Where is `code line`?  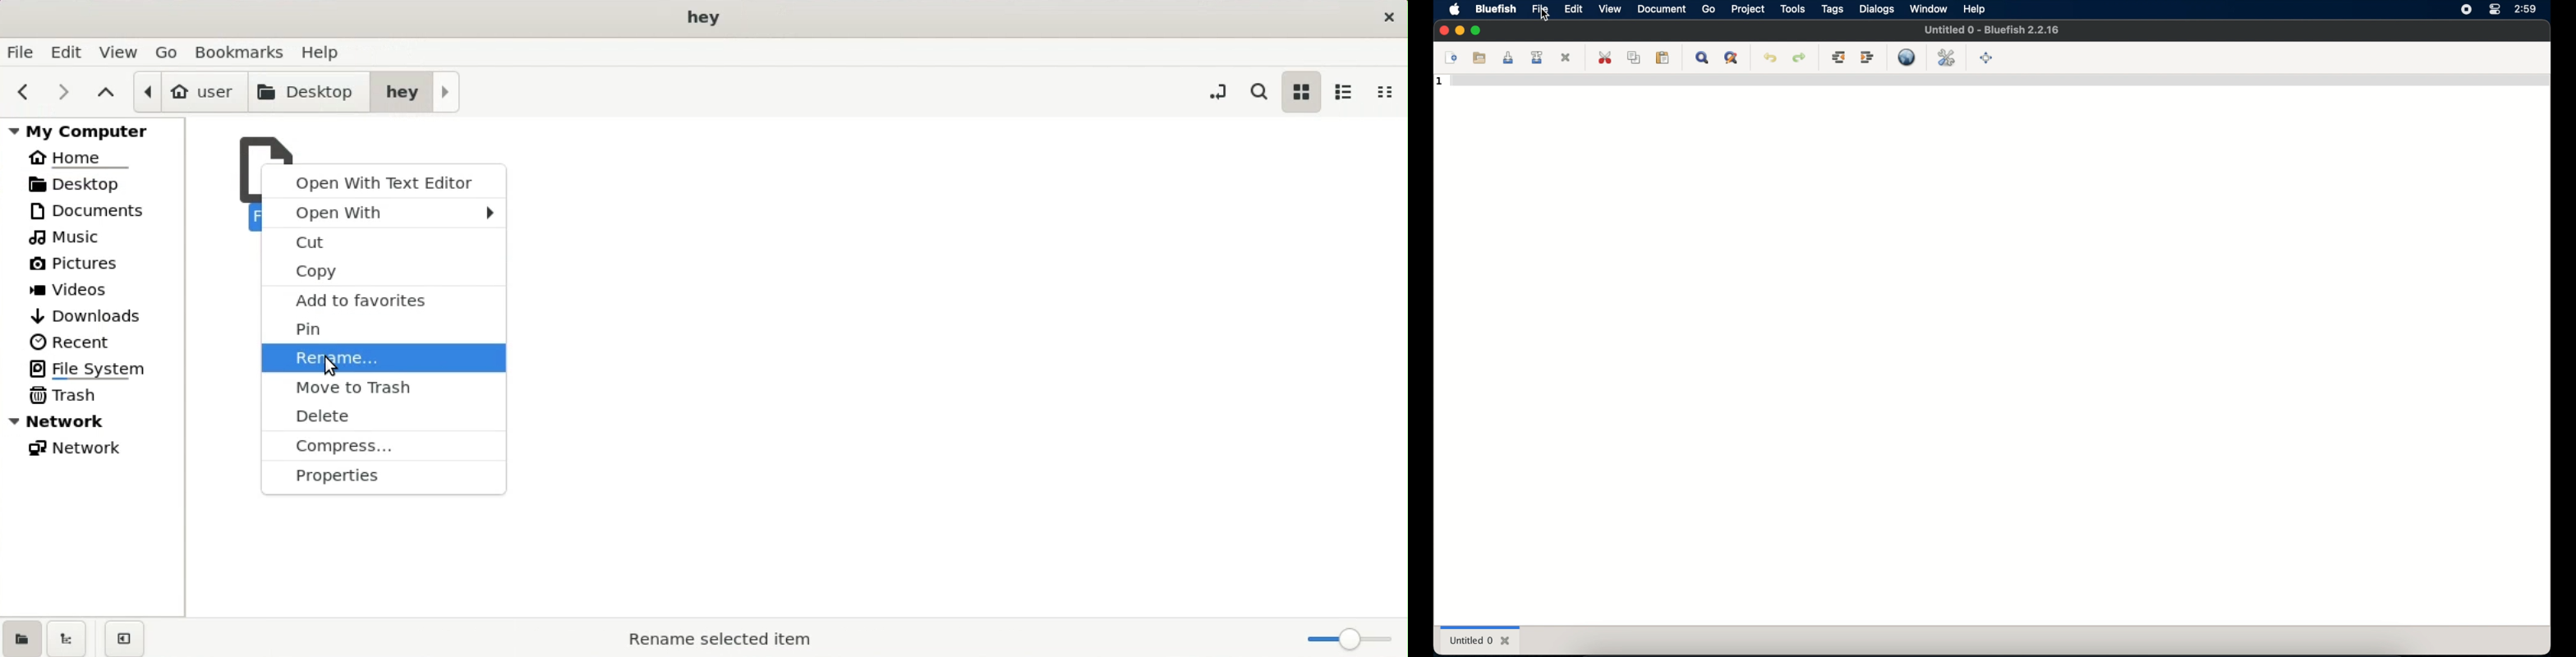
code line is located at coordinates (1998, 83).